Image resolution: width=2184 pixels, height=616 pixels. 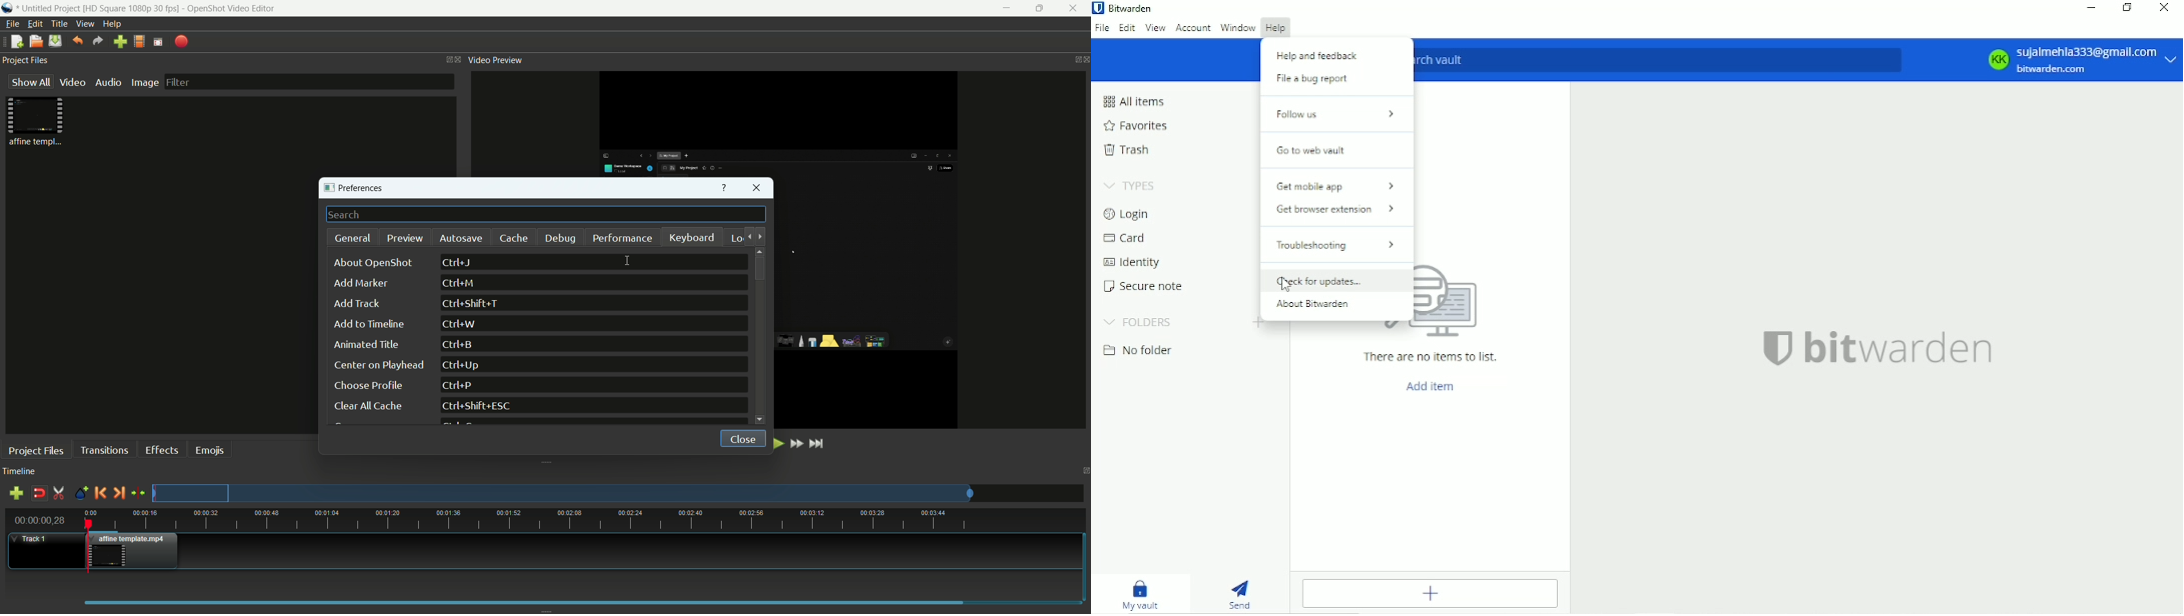 What do you see at coordinates (623, 238) in the screenshot?
I see `performance` at bounding box center [623, 238].